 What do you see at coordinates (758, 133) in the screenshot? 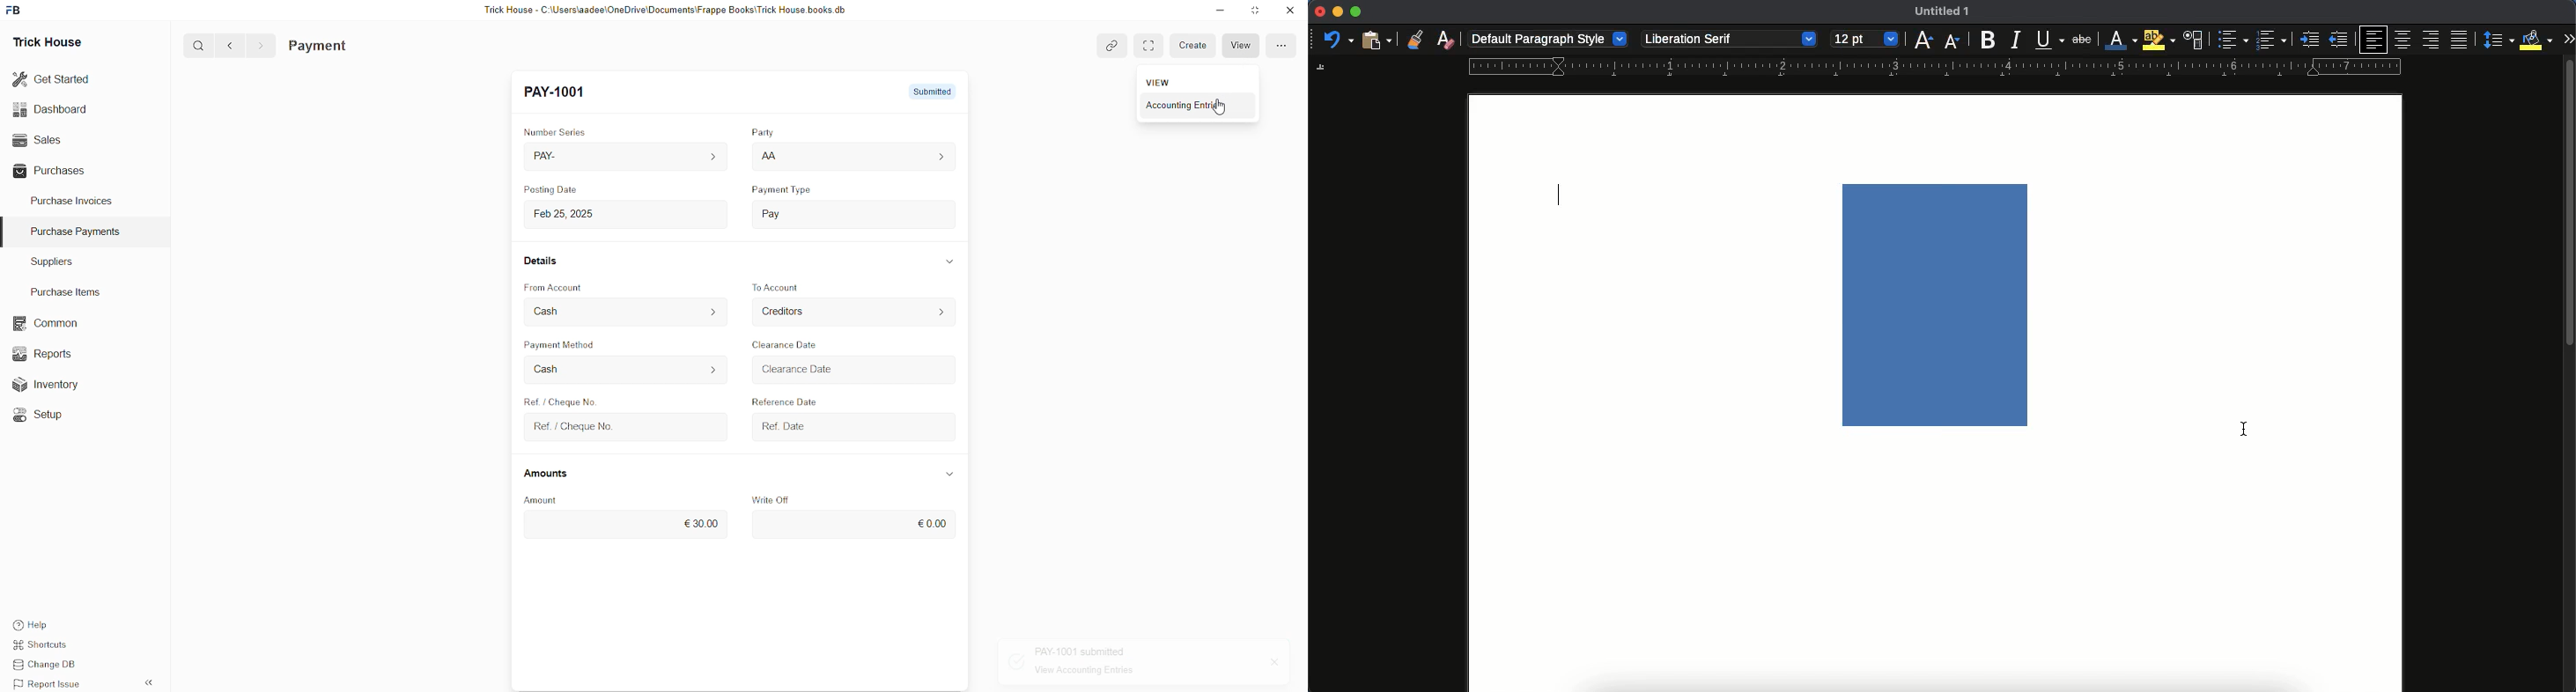
I see `Party` at bounding box center [758, 133].